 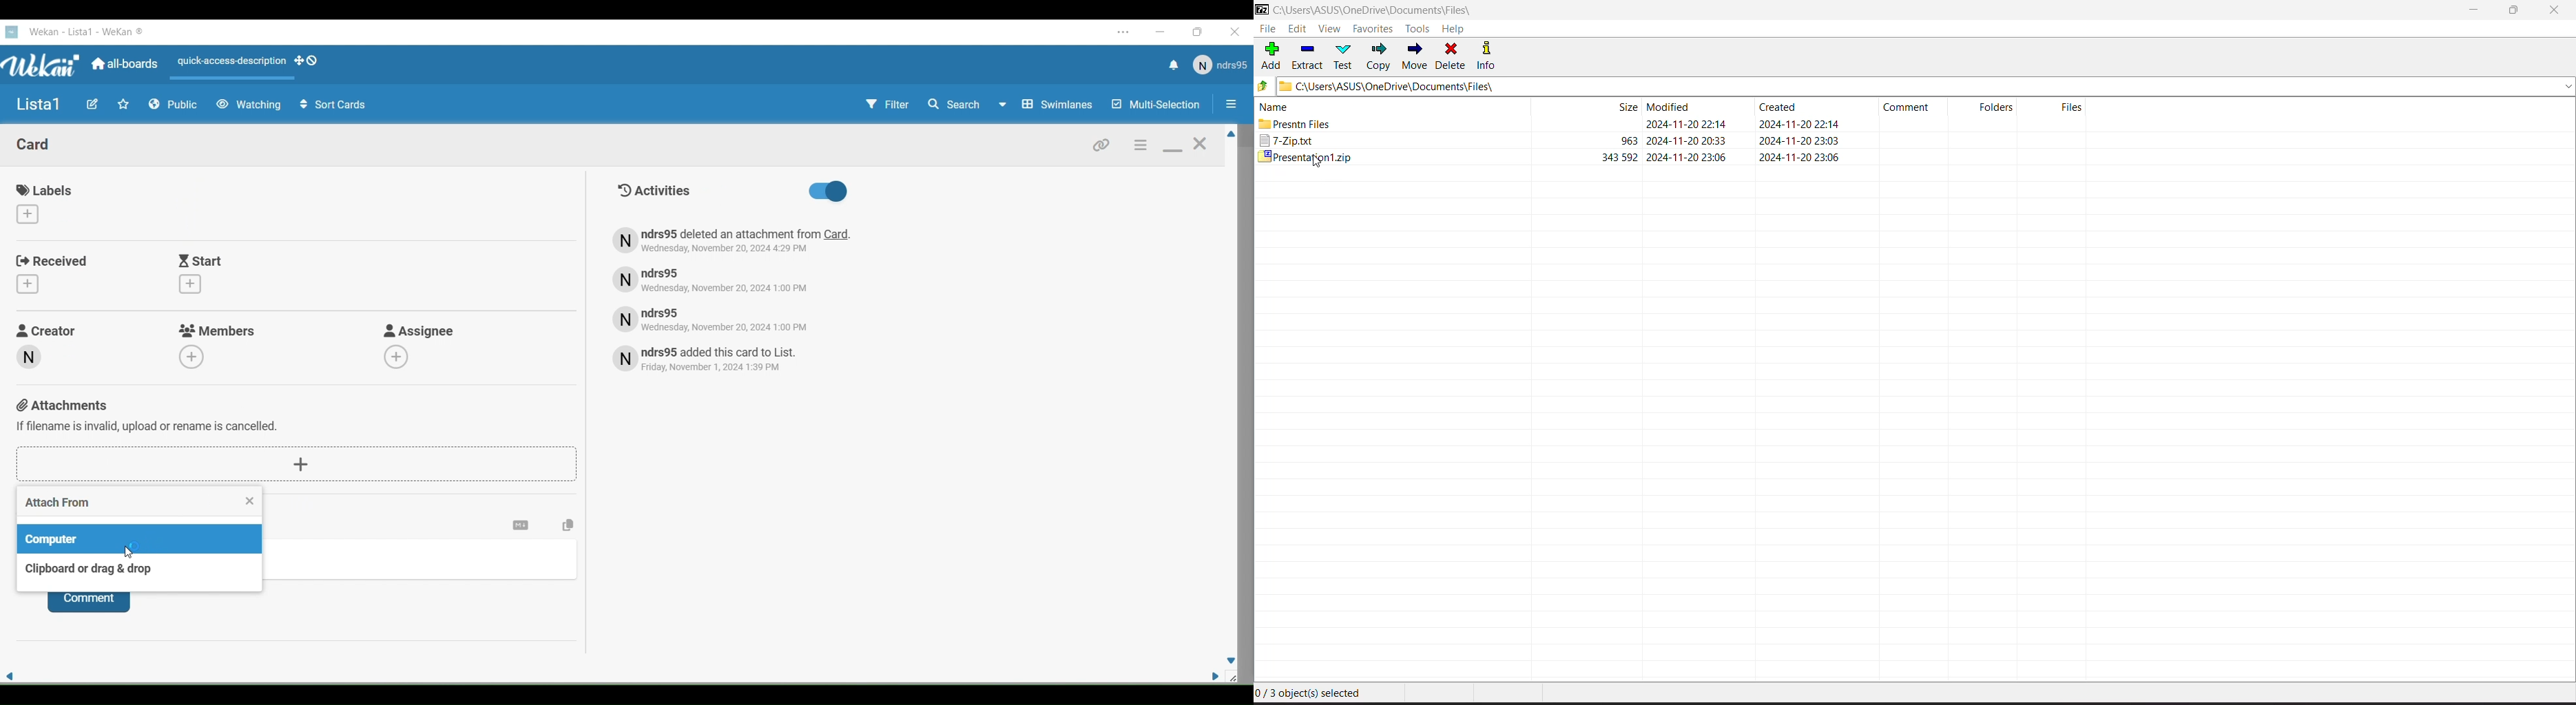 What do you see at coordinates (1314, 695) in the screenshot?
I see `Current Selection` at bounding box center [1314, 695].